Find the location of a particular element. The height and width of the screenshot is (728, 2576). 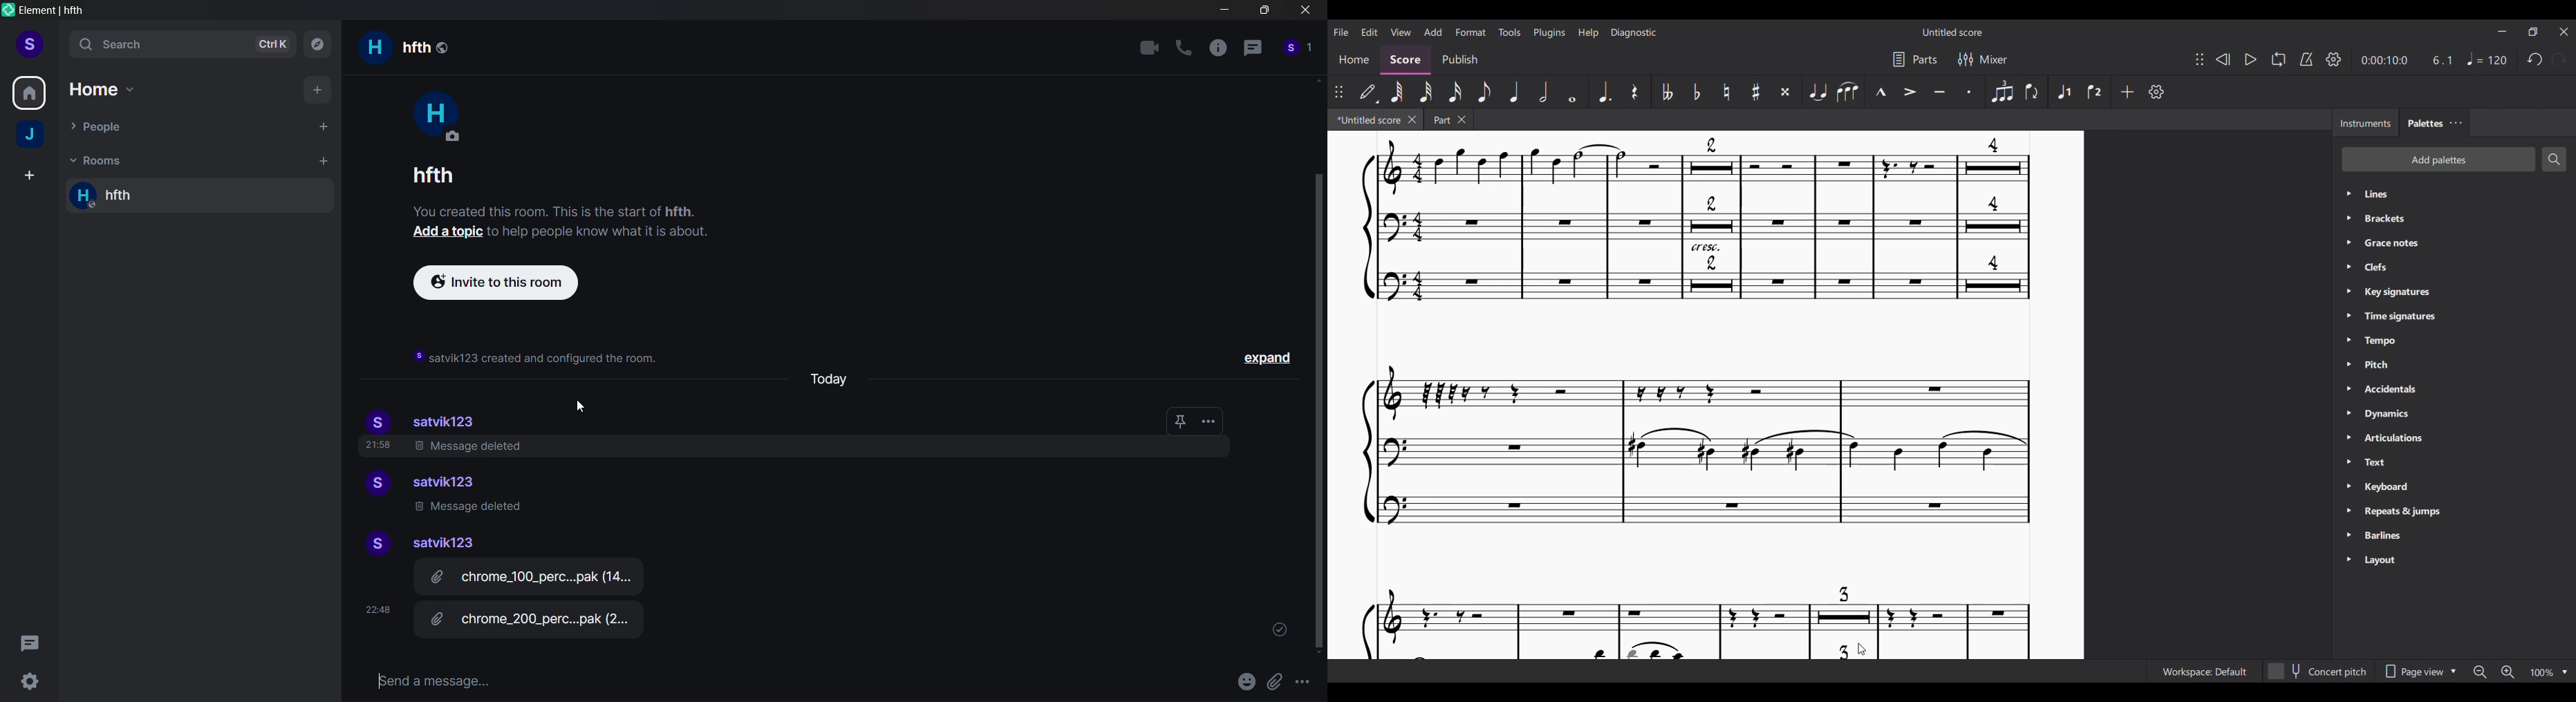

User is located at coordinates (436, 479).